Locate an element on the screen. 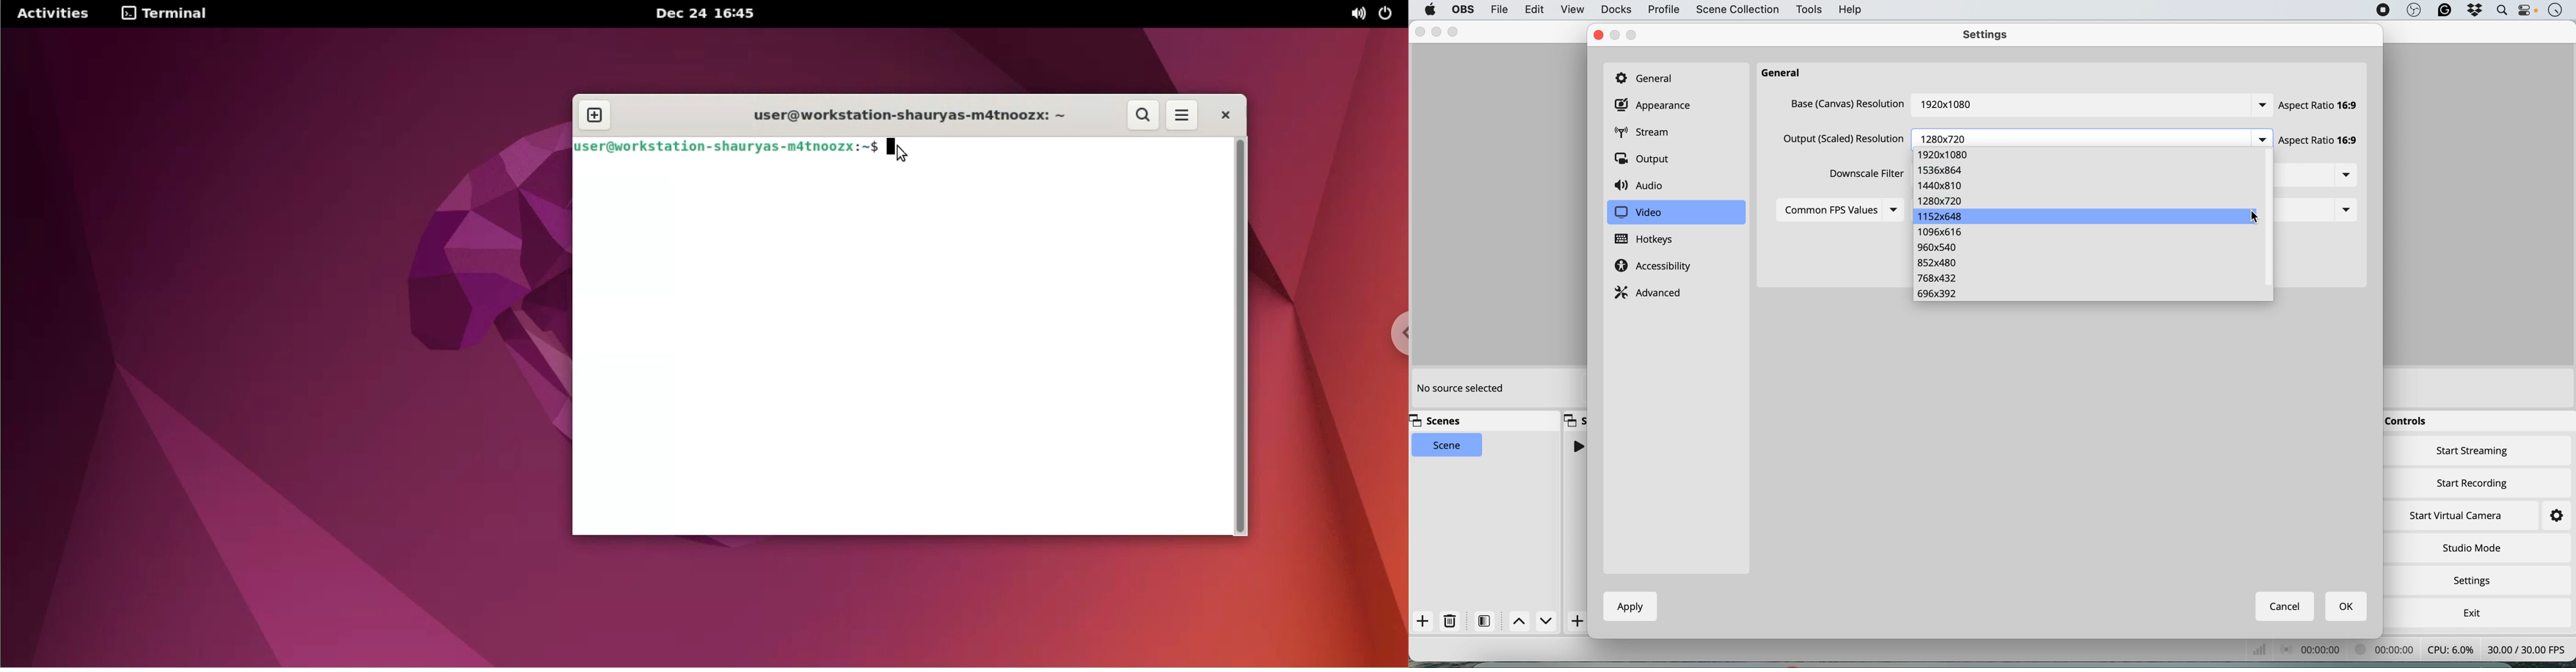 The height and width of the screenshot is (672, 2576). maximise is located at coordinates (1636, 34).